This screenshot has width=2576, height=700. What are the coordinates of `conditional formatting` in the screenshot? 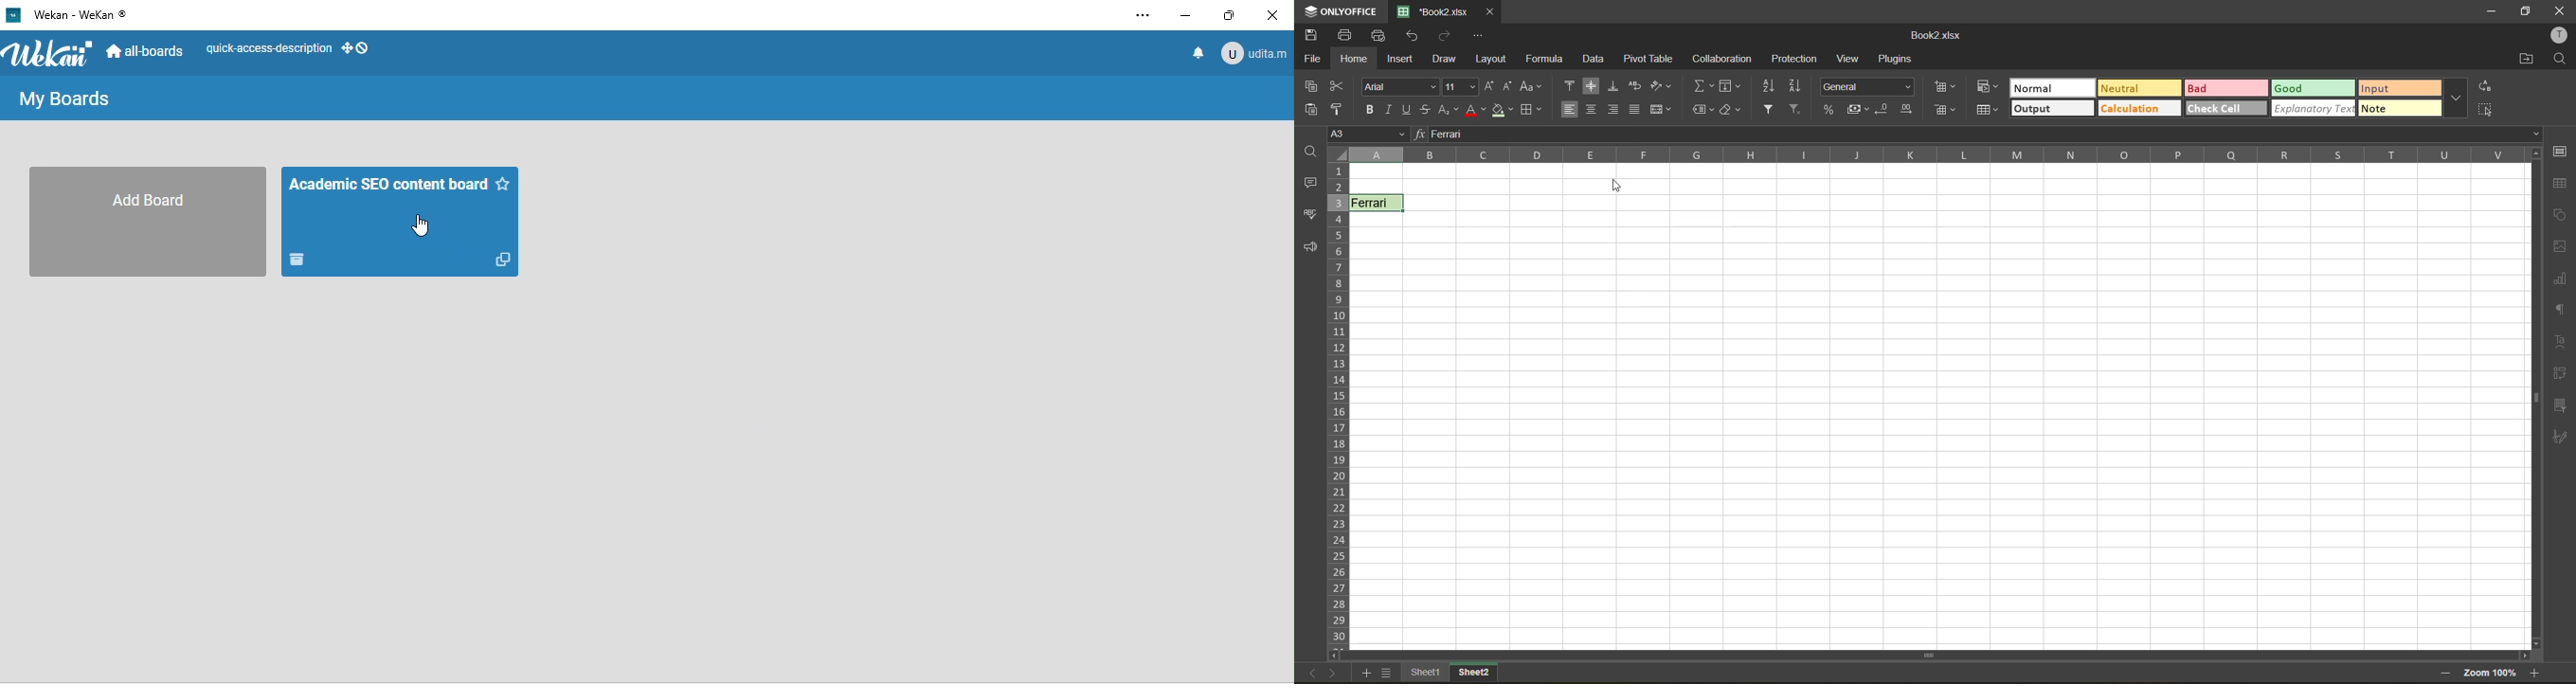 It's located at (1947, 88).